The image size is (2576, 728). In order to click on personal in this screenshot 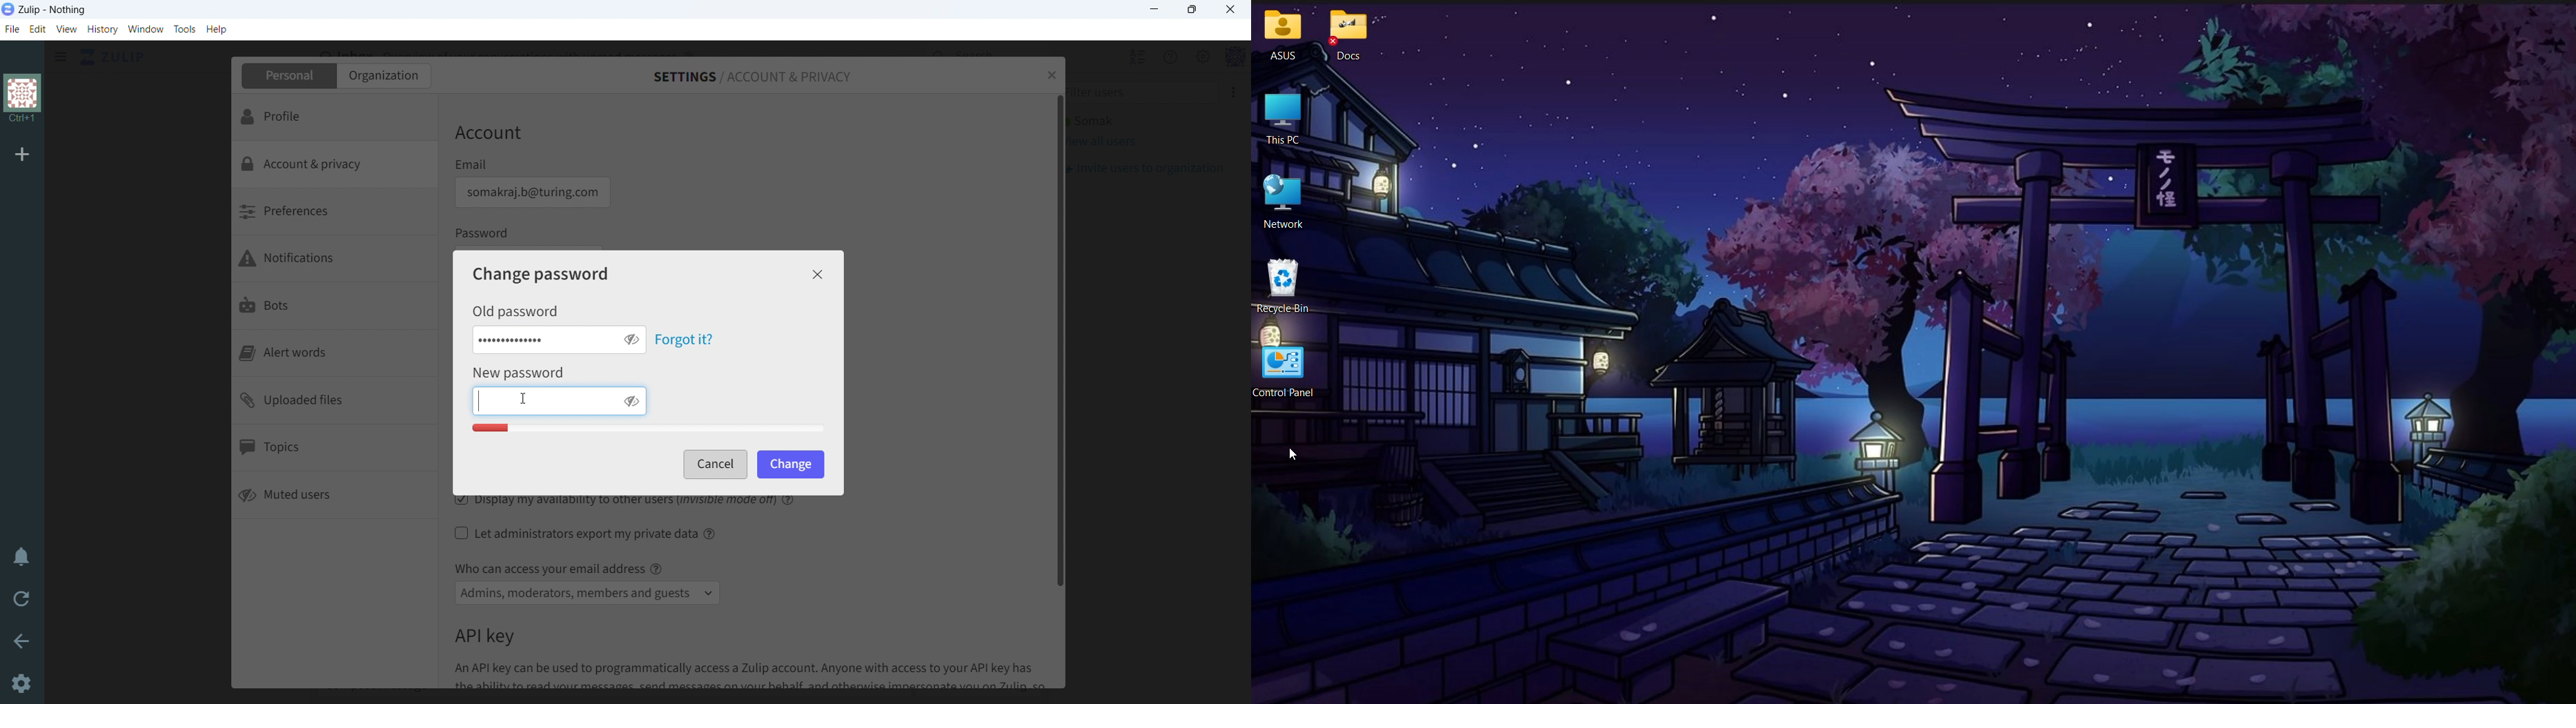, I will do `click(287, 76)`.